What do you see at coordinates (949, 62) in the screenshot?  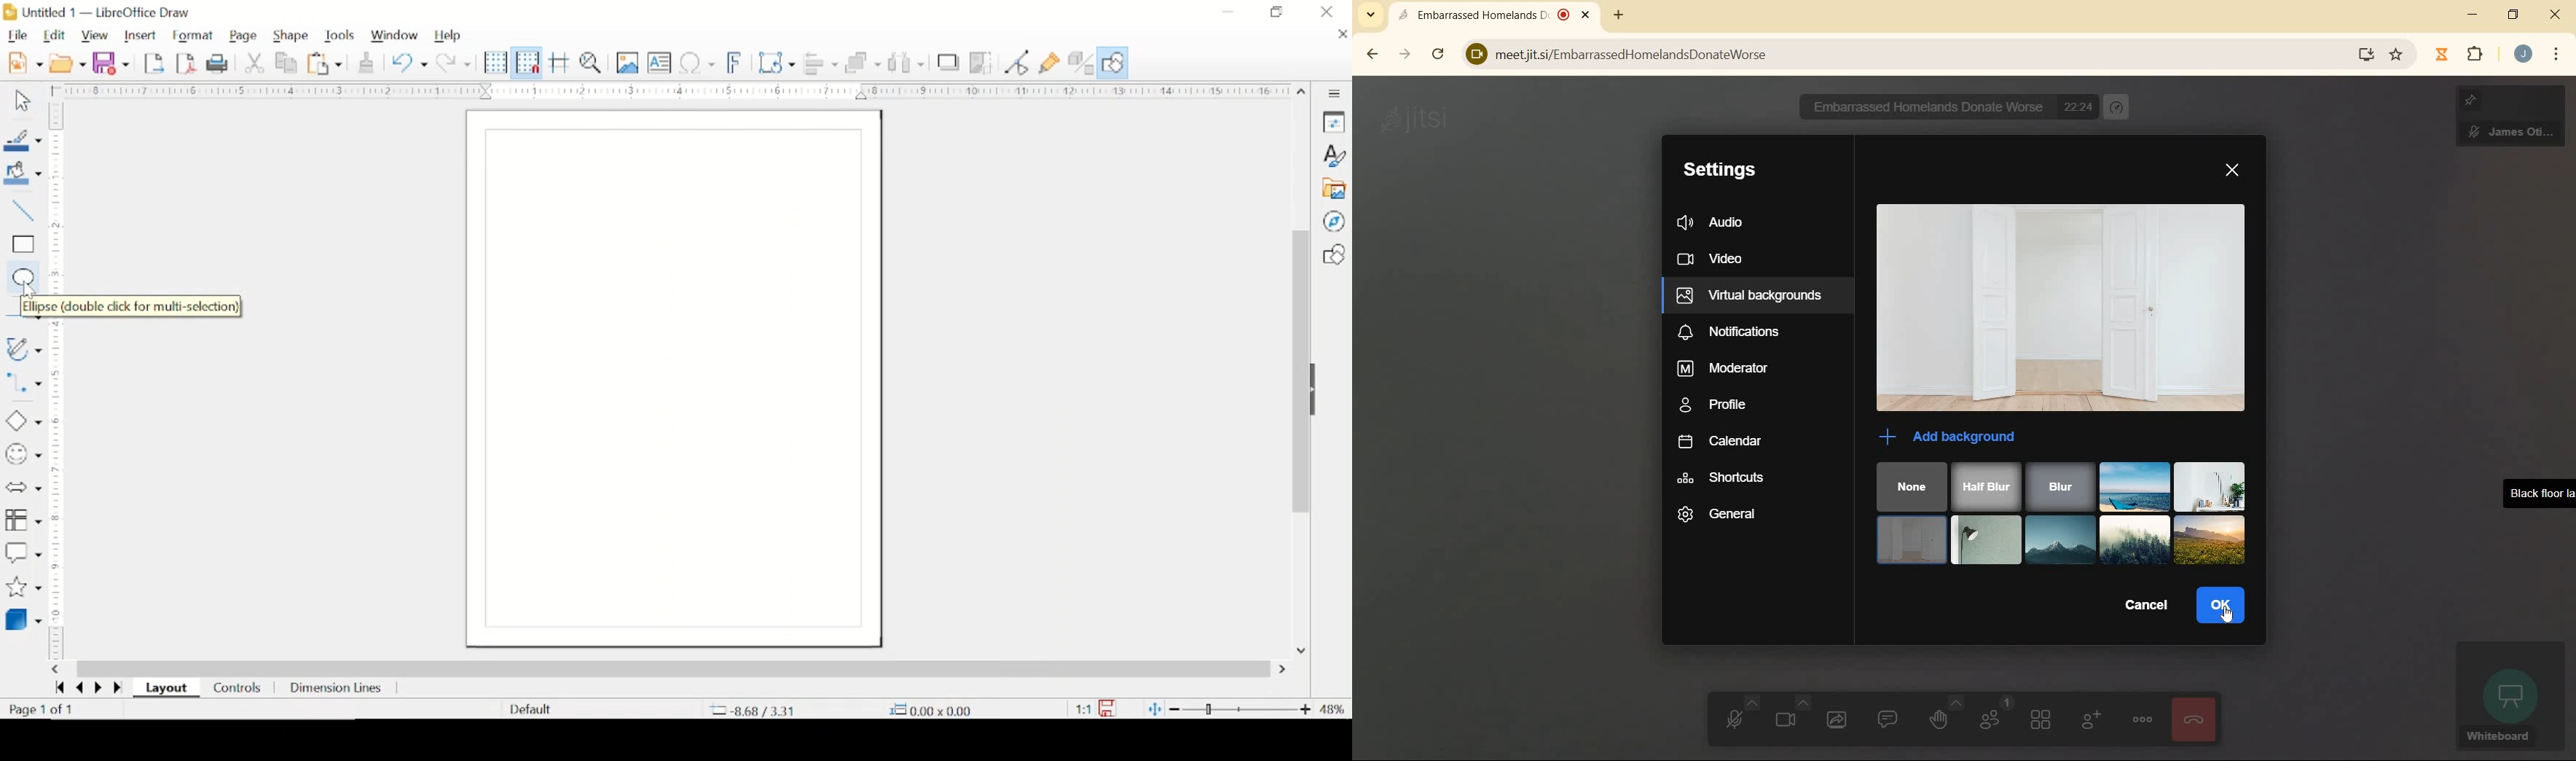 I see `shadow` at bounding box center [949, 62].